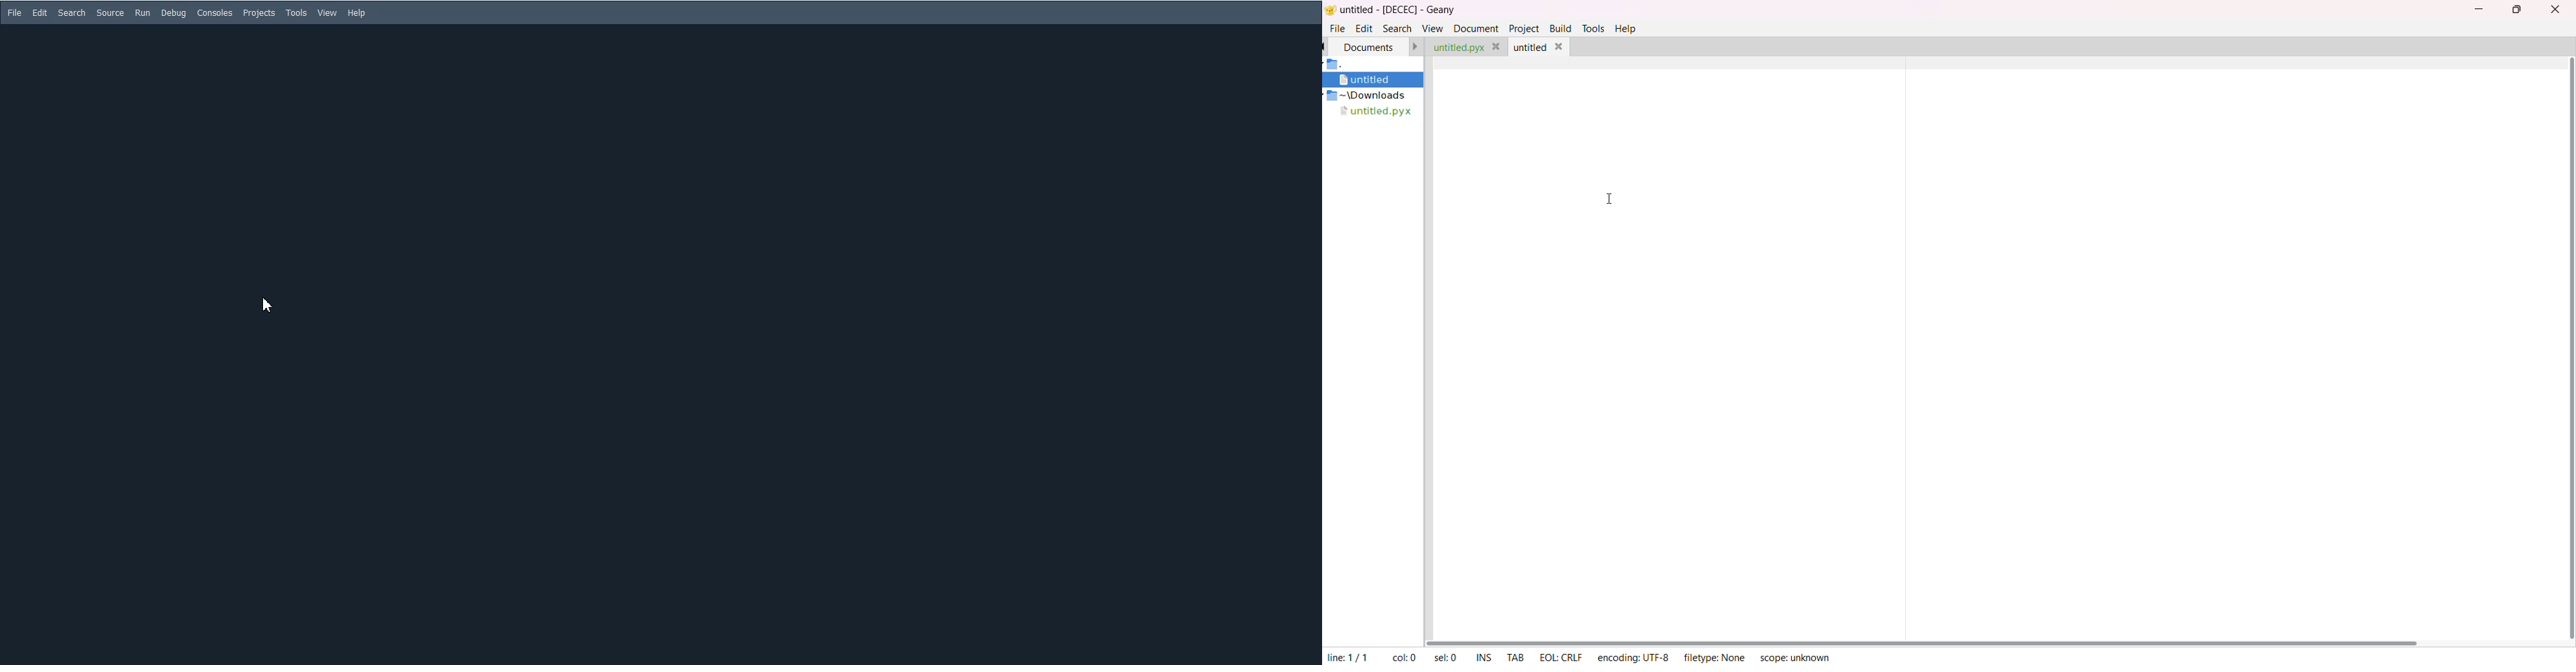 This screenshot has height=672, width=2576. What do you see at coordinates (1631, 656) in the screenshot?
I see `encoding: UTF-8` at bounding box center [1631, 656].